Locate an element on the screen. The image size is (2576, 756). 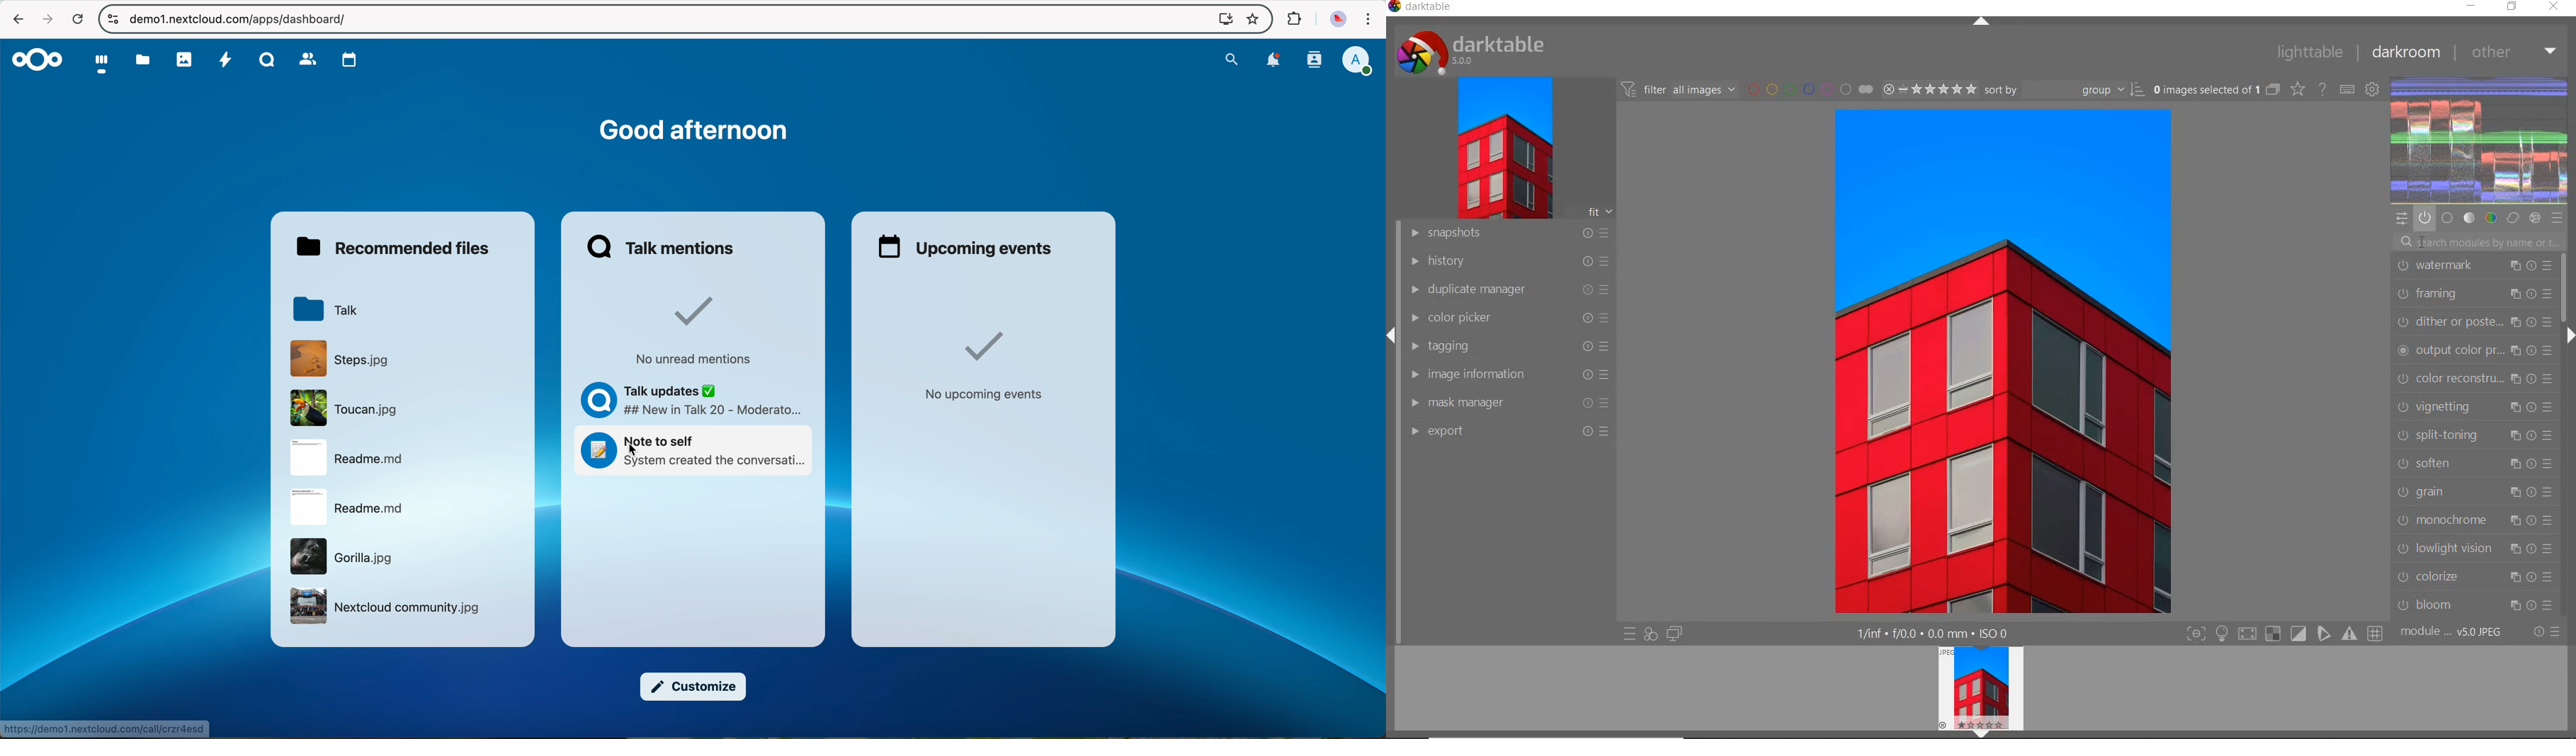
export is located at coordinates (1510, 432).